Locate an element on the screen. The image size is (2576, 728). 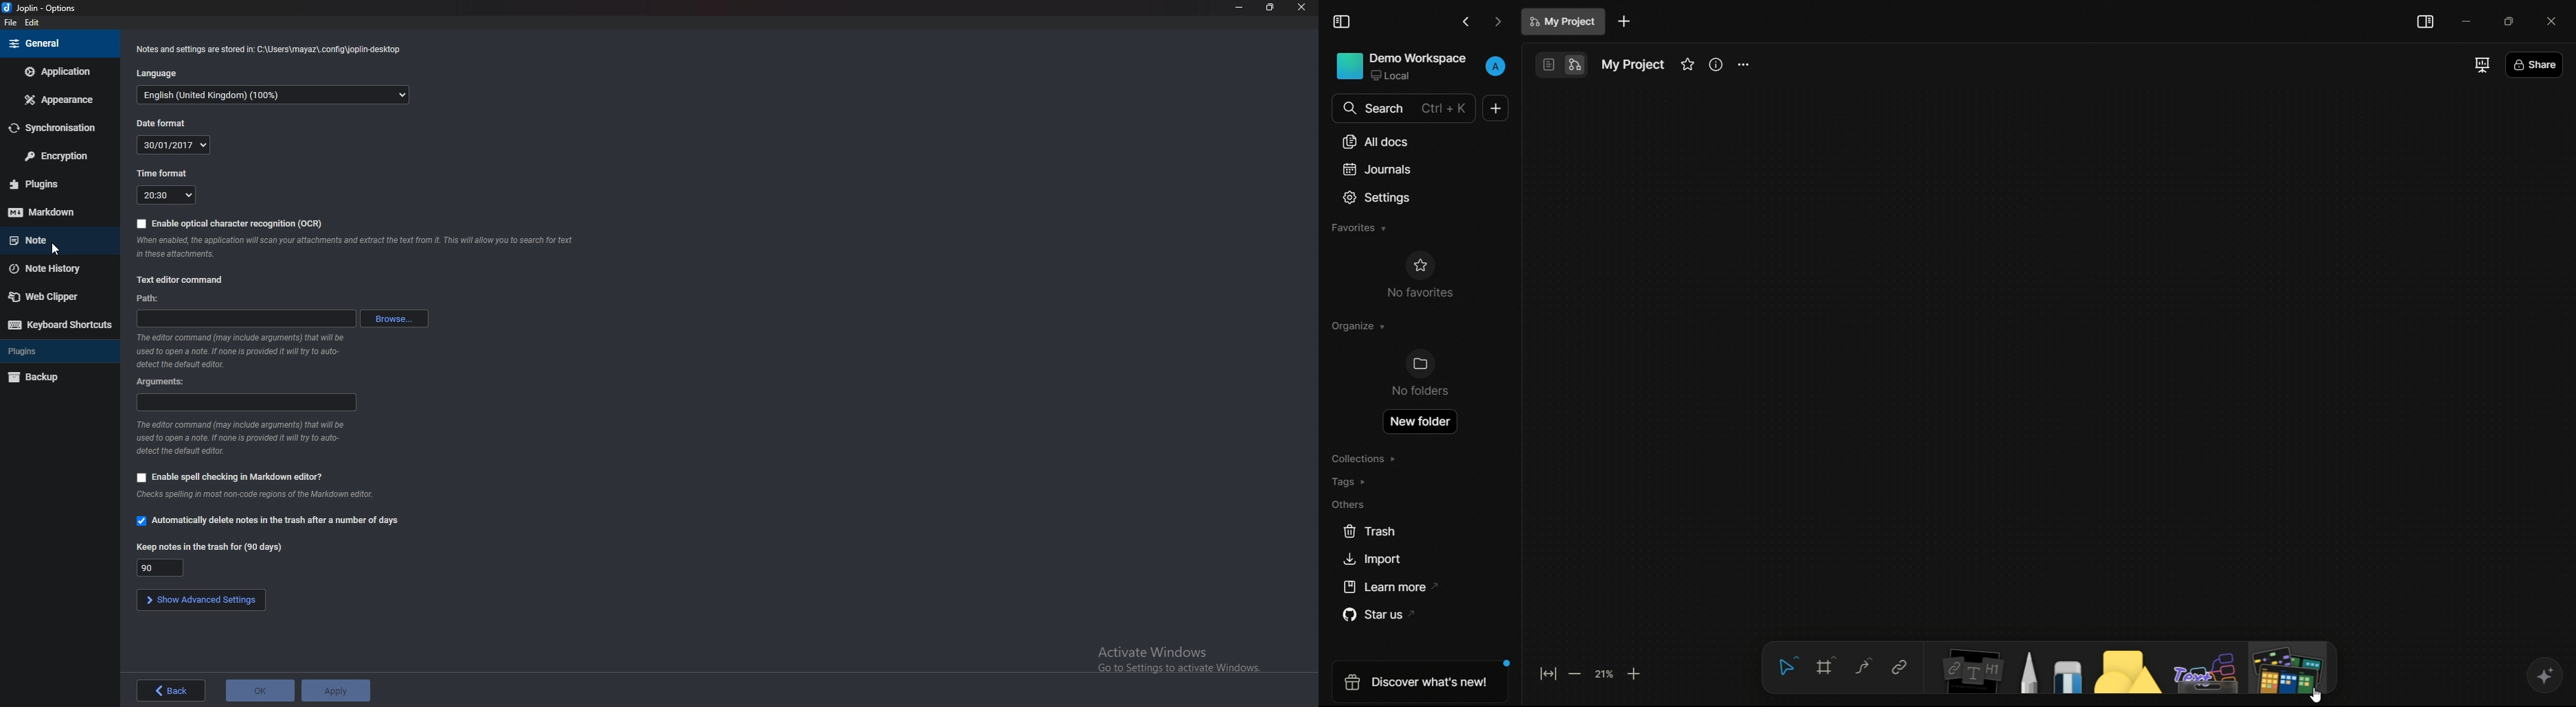
import is located at coordinates (1374, 561).